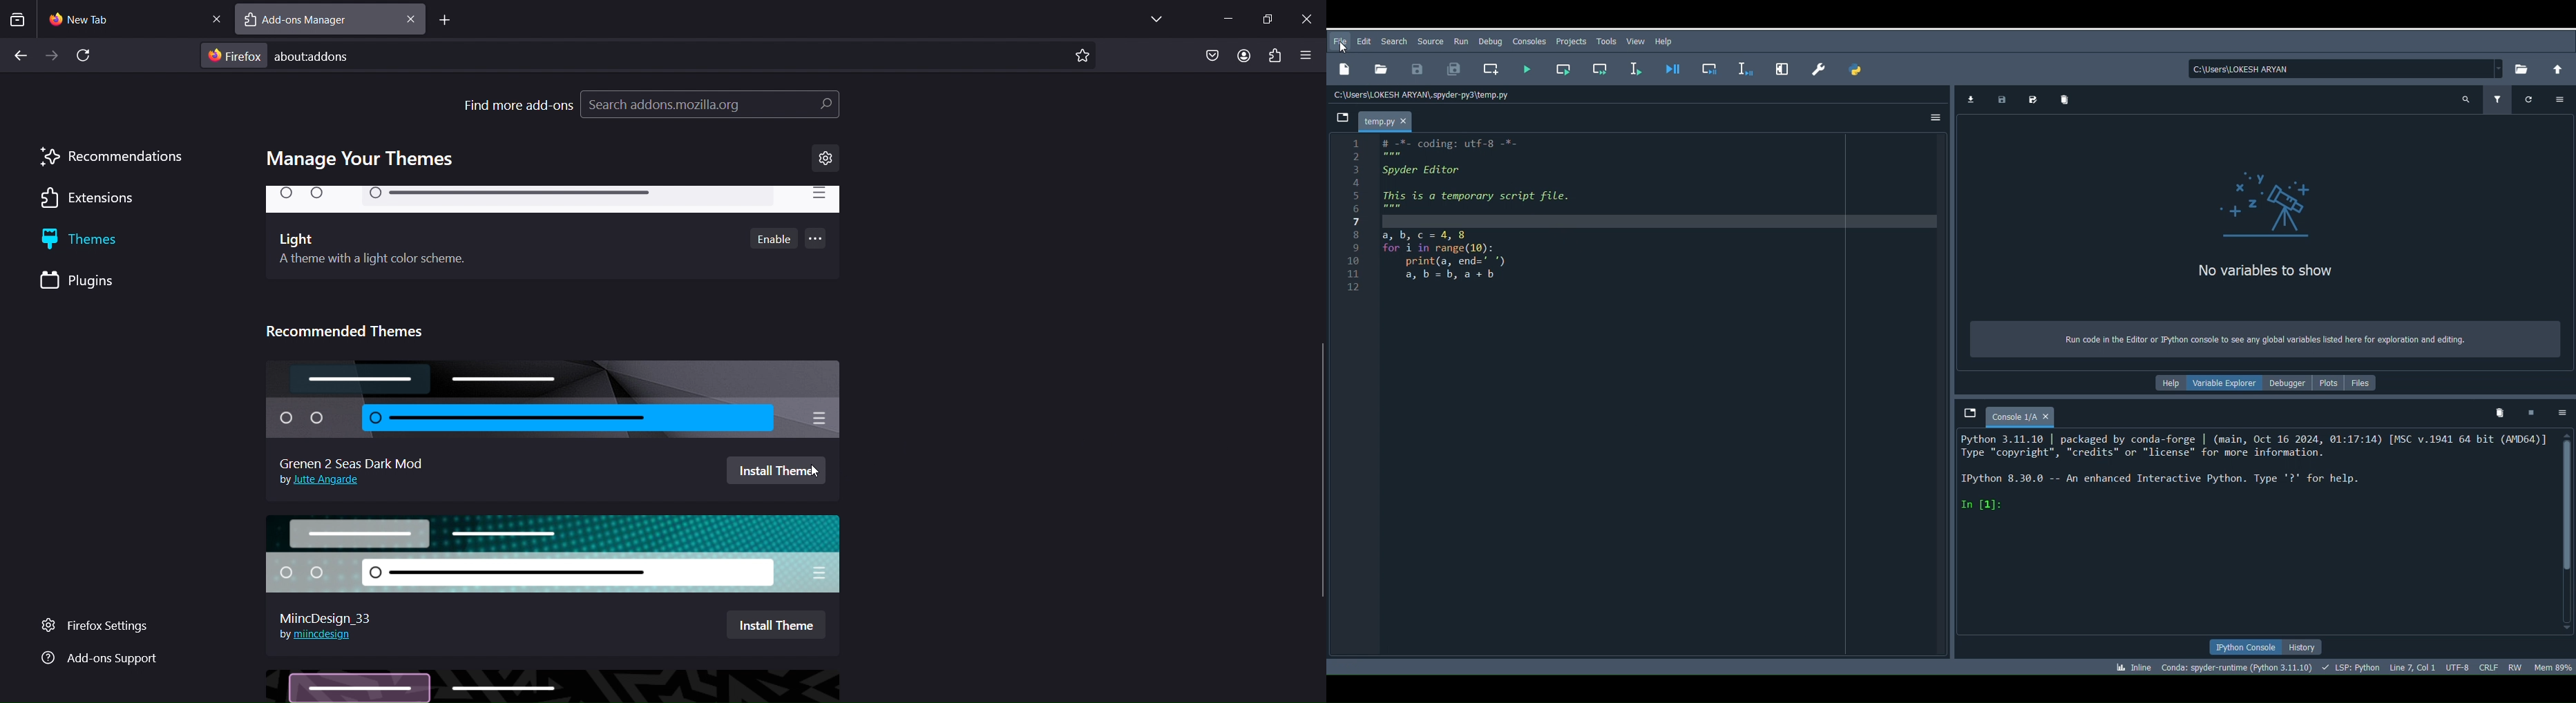 This screenshot has width=2576, height=728. I want to click on C:\Users\LOKESH ARYAN, so click(2345, 67).